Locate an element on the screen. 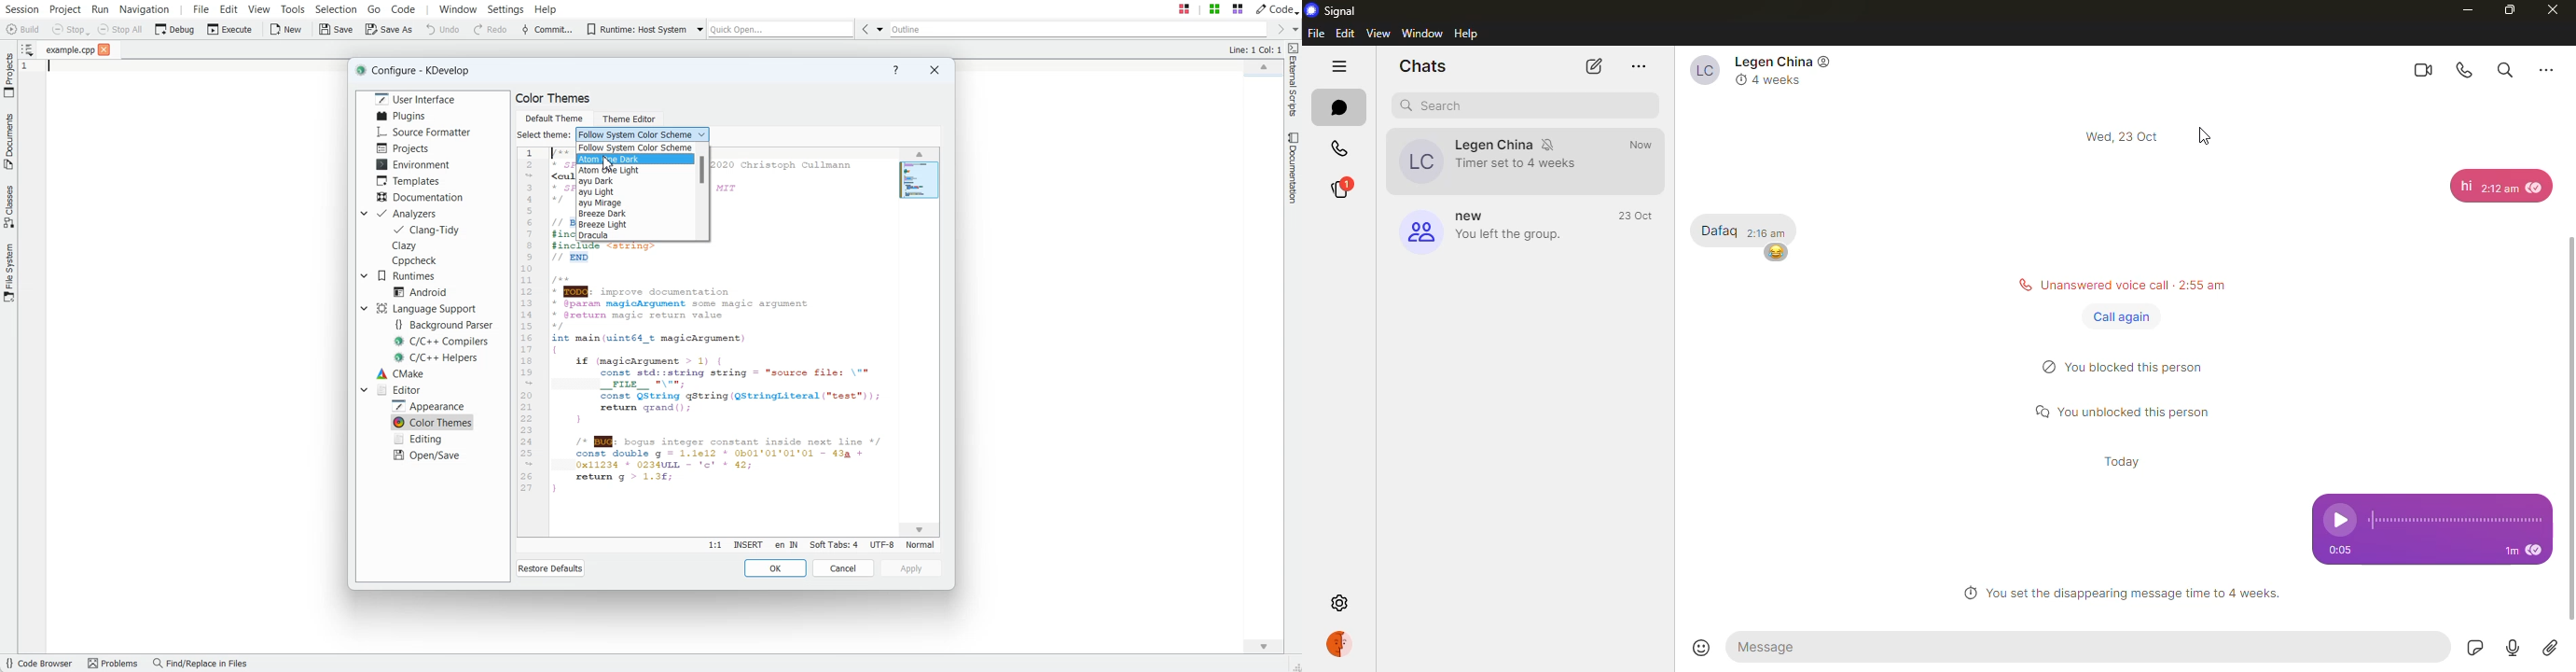 The height and width of the screenshot is (672, 2576). Quick Open is located at coordinates (781, 29).